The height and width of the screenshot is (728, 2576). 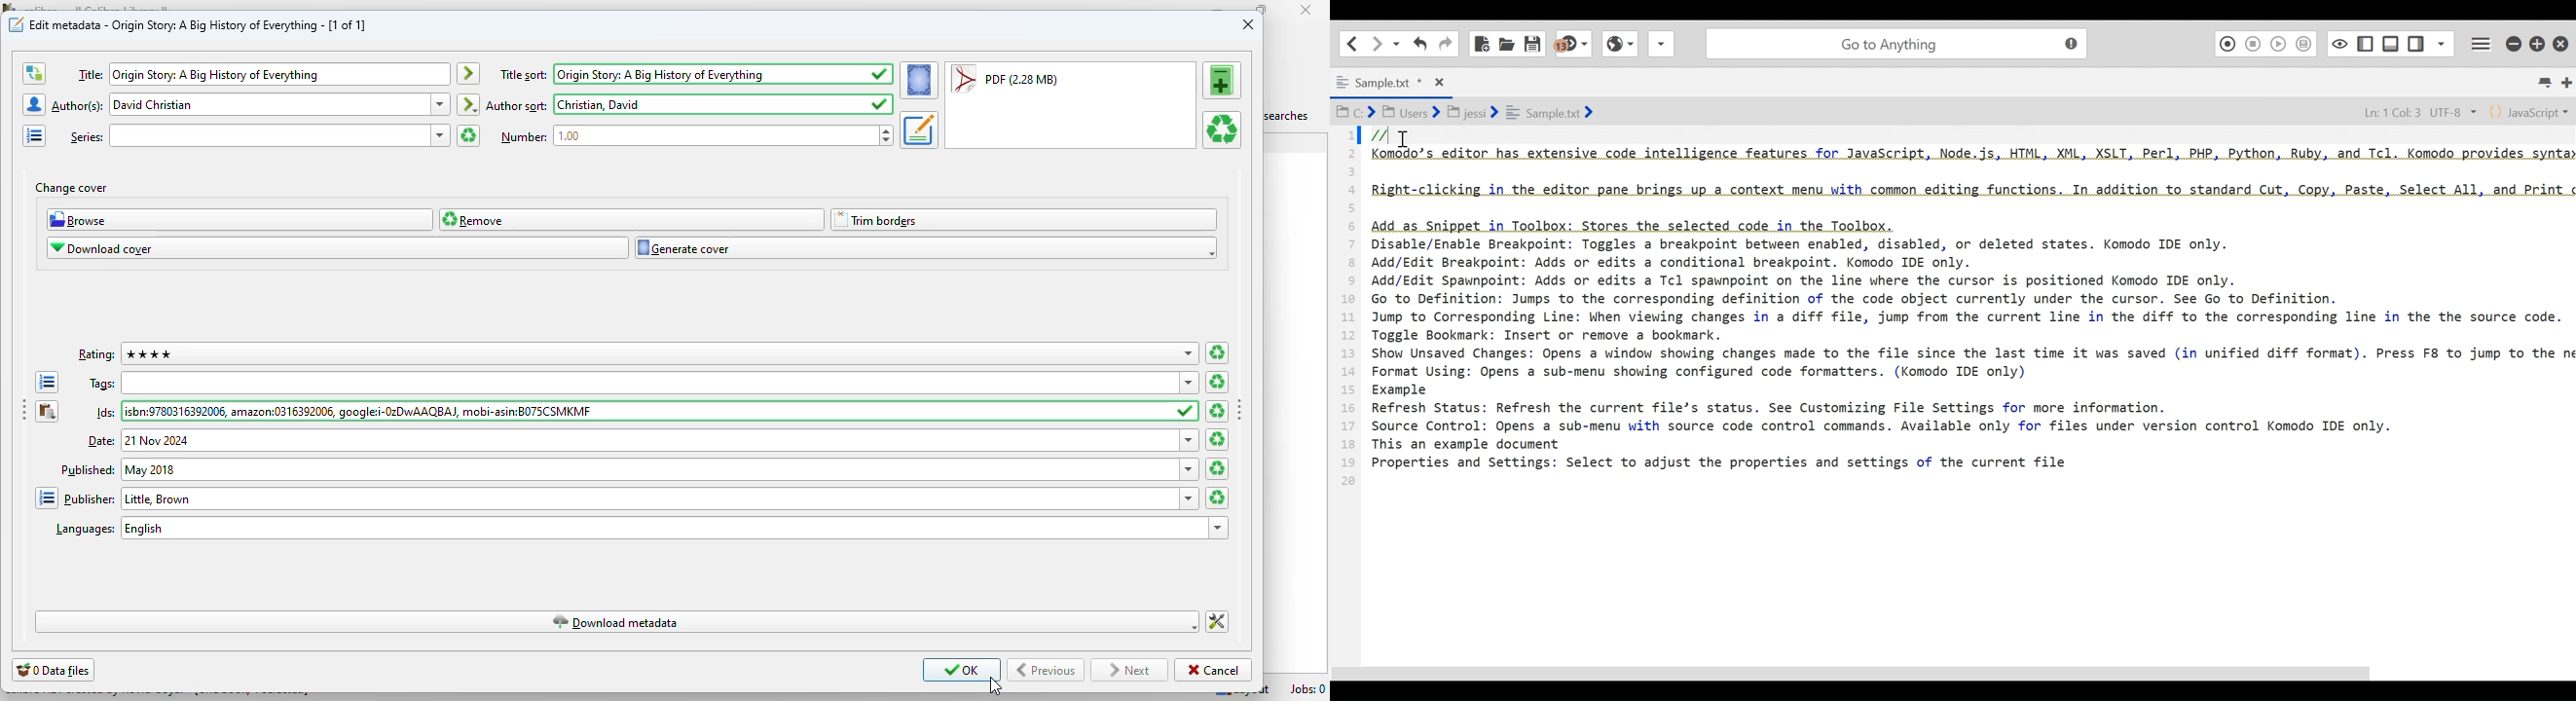 What do you see at coordinates (681, 74) in the screenshot?
I see `title sort: Origin Story: A Big History of Everything` at bounding box center [681, 74].